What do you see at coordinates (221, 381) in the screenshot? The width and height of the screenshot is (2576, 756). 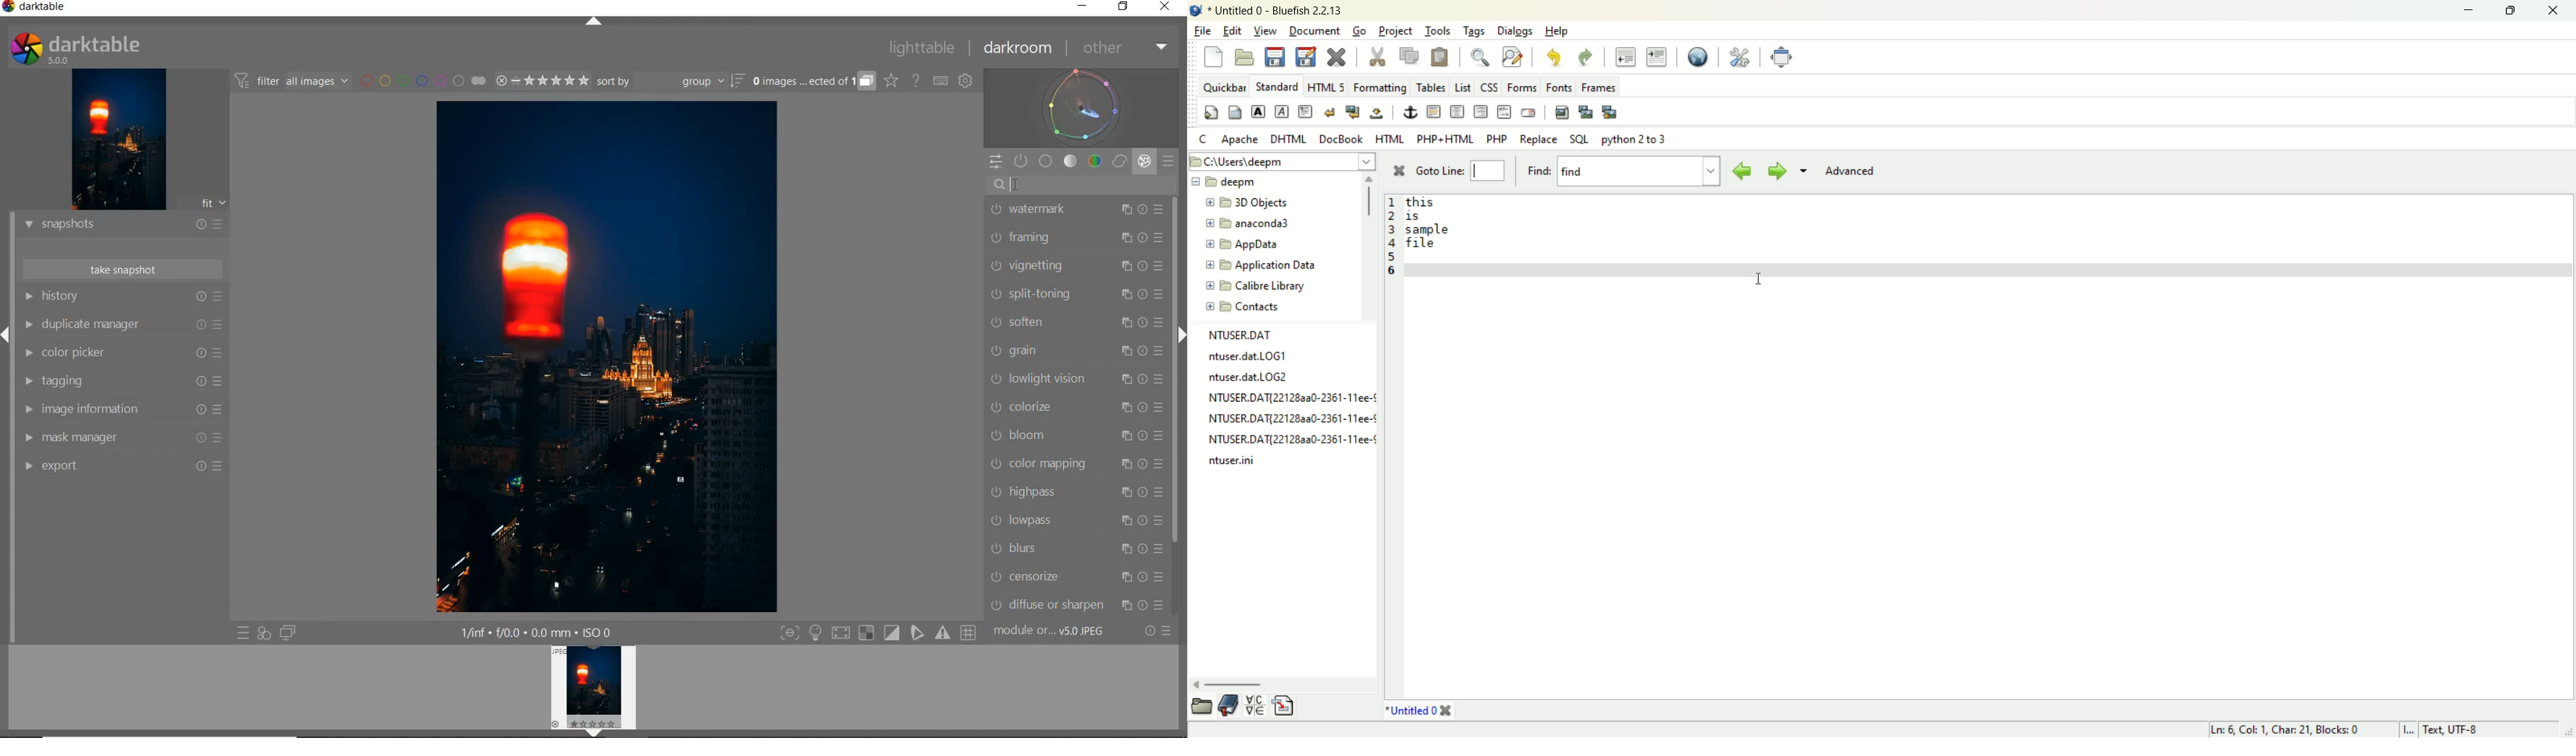 I see `Preset and reset` at bounding box center [221, 381].